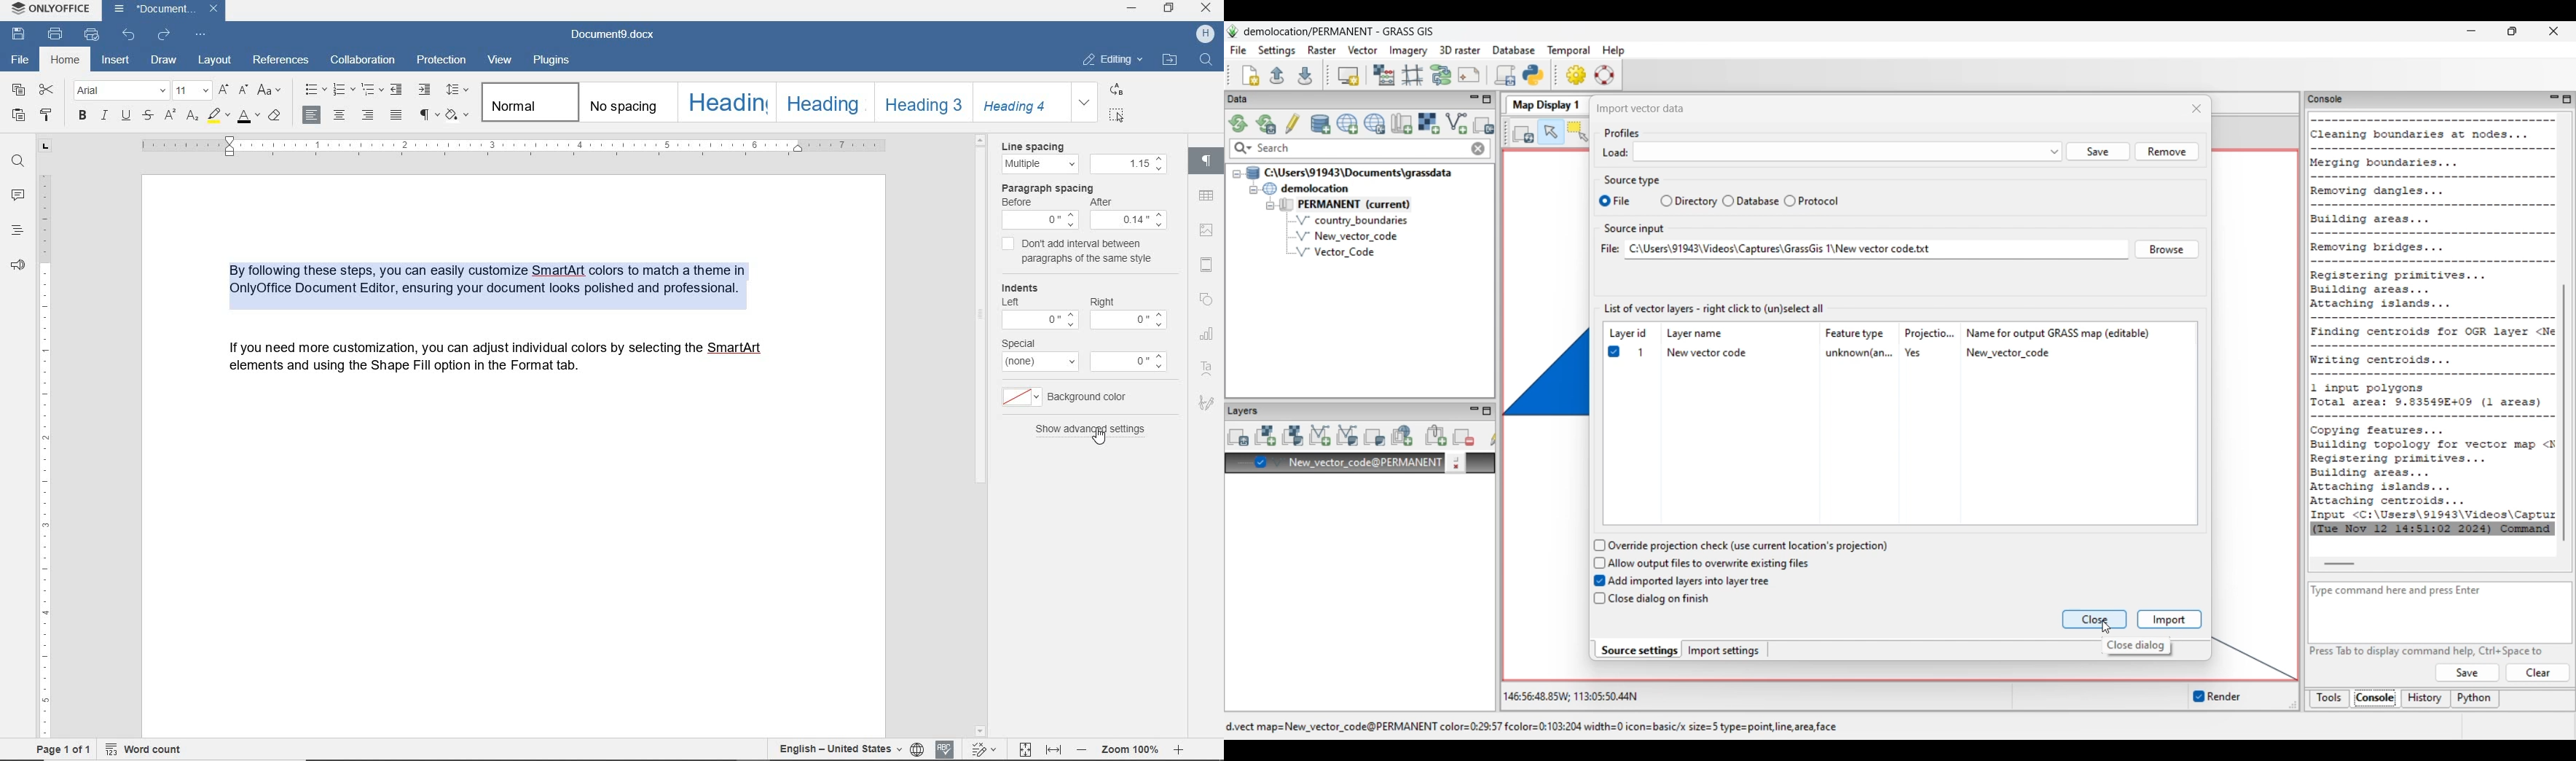  I want to click on page 1 of 1, so click(64, 749).